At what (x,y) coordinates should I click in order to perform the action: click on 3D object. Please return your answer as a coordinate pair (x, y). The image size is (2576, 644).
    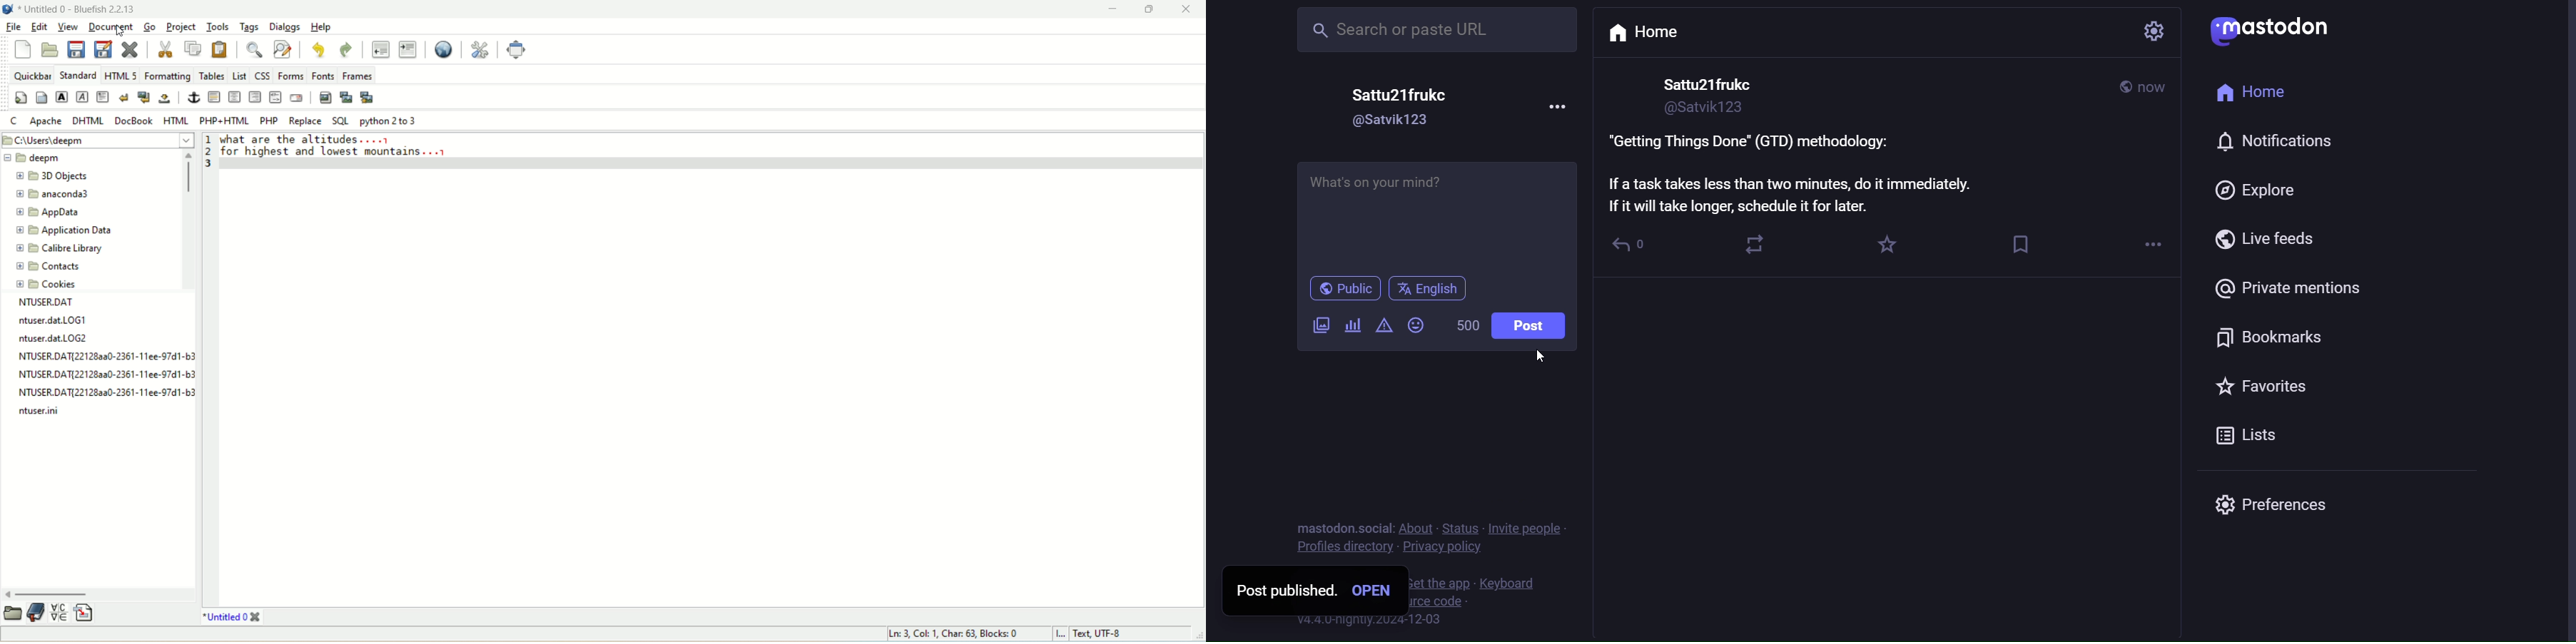
    Looking at the image, I should click on (55, 176).